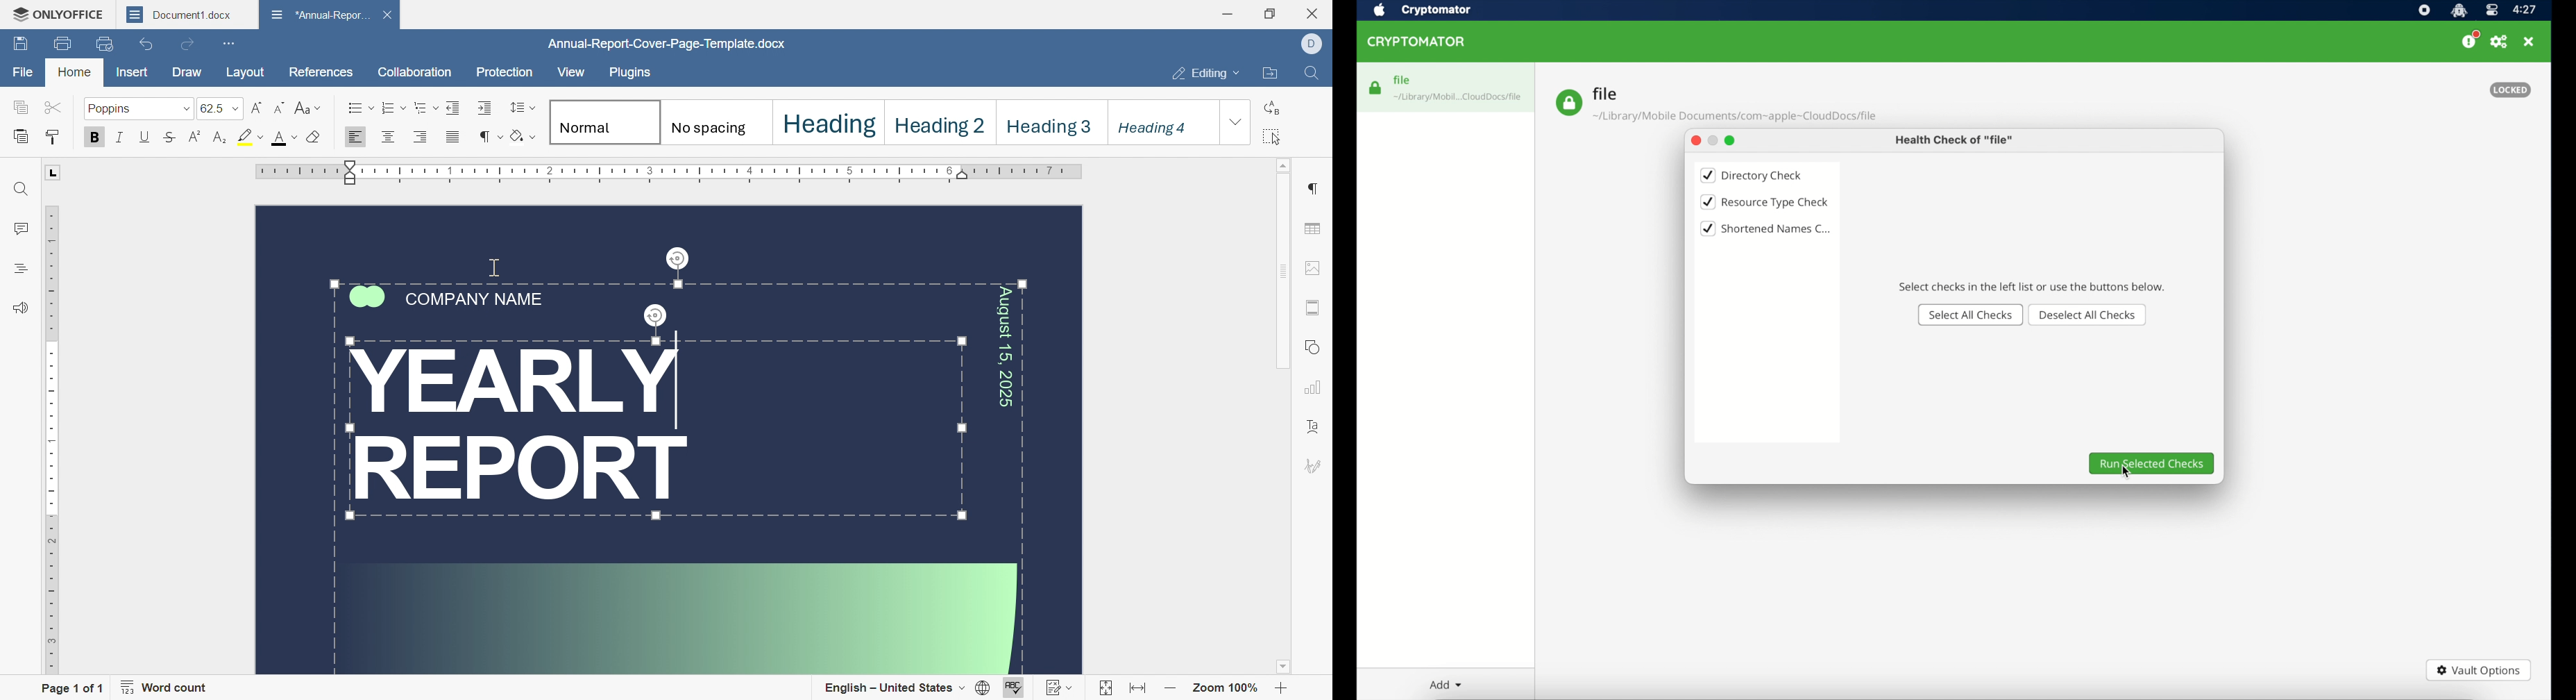 The height and width of the screenshot is (700, 2576). I want to click on align left, so click(387, 137).